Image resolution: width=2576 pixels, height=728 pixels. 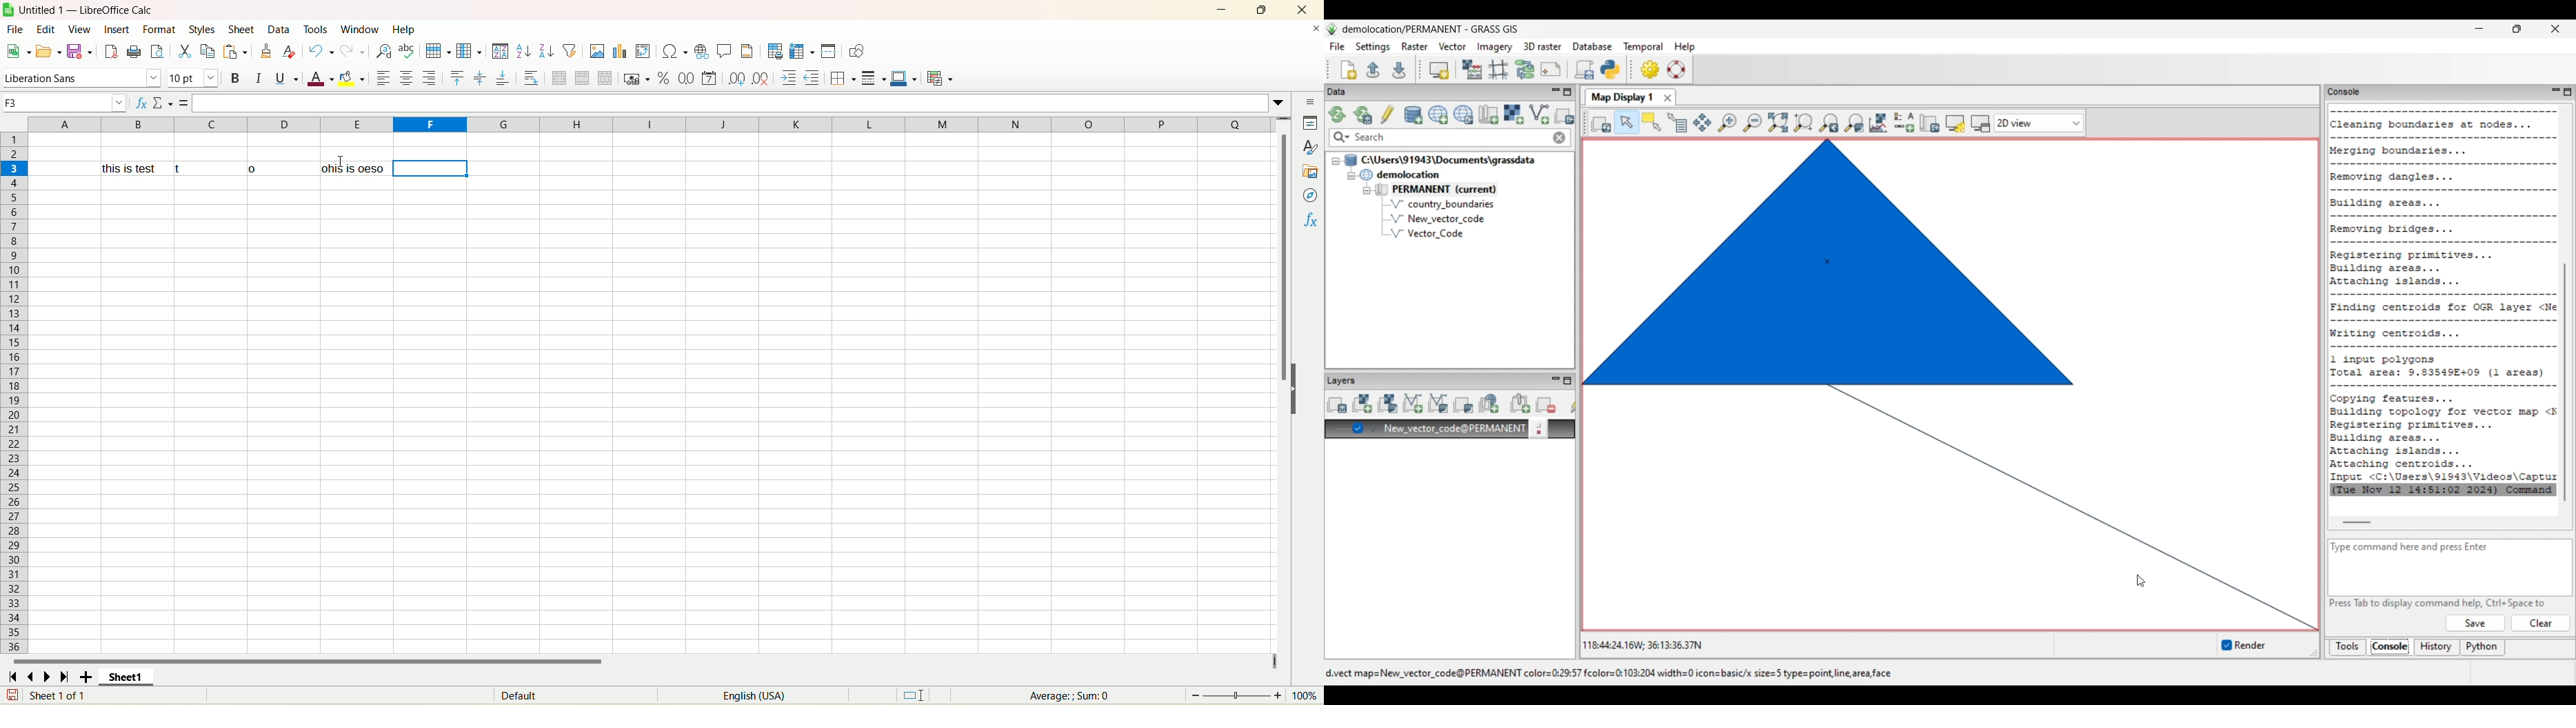 I want to click on format as number, so click(x=687, y=79).